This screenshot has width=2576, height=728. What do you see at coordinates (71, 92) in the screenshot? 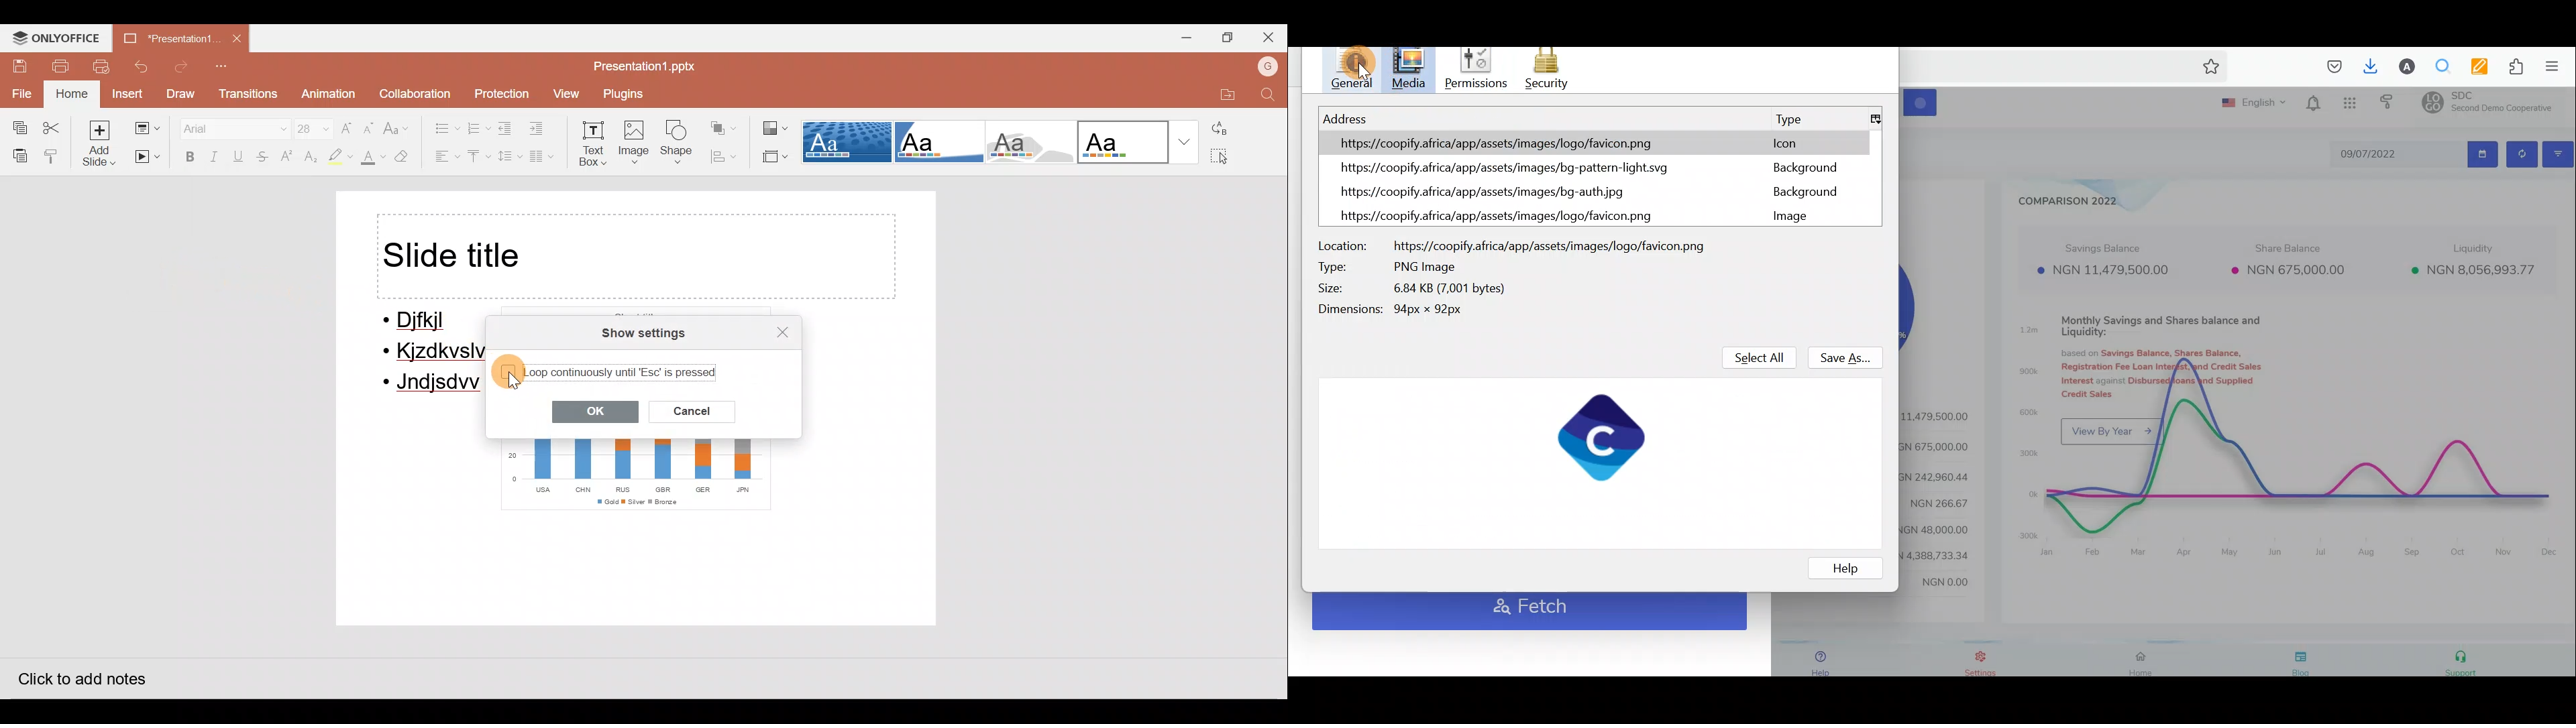
I see `Home` at bounding box center [71, 92].